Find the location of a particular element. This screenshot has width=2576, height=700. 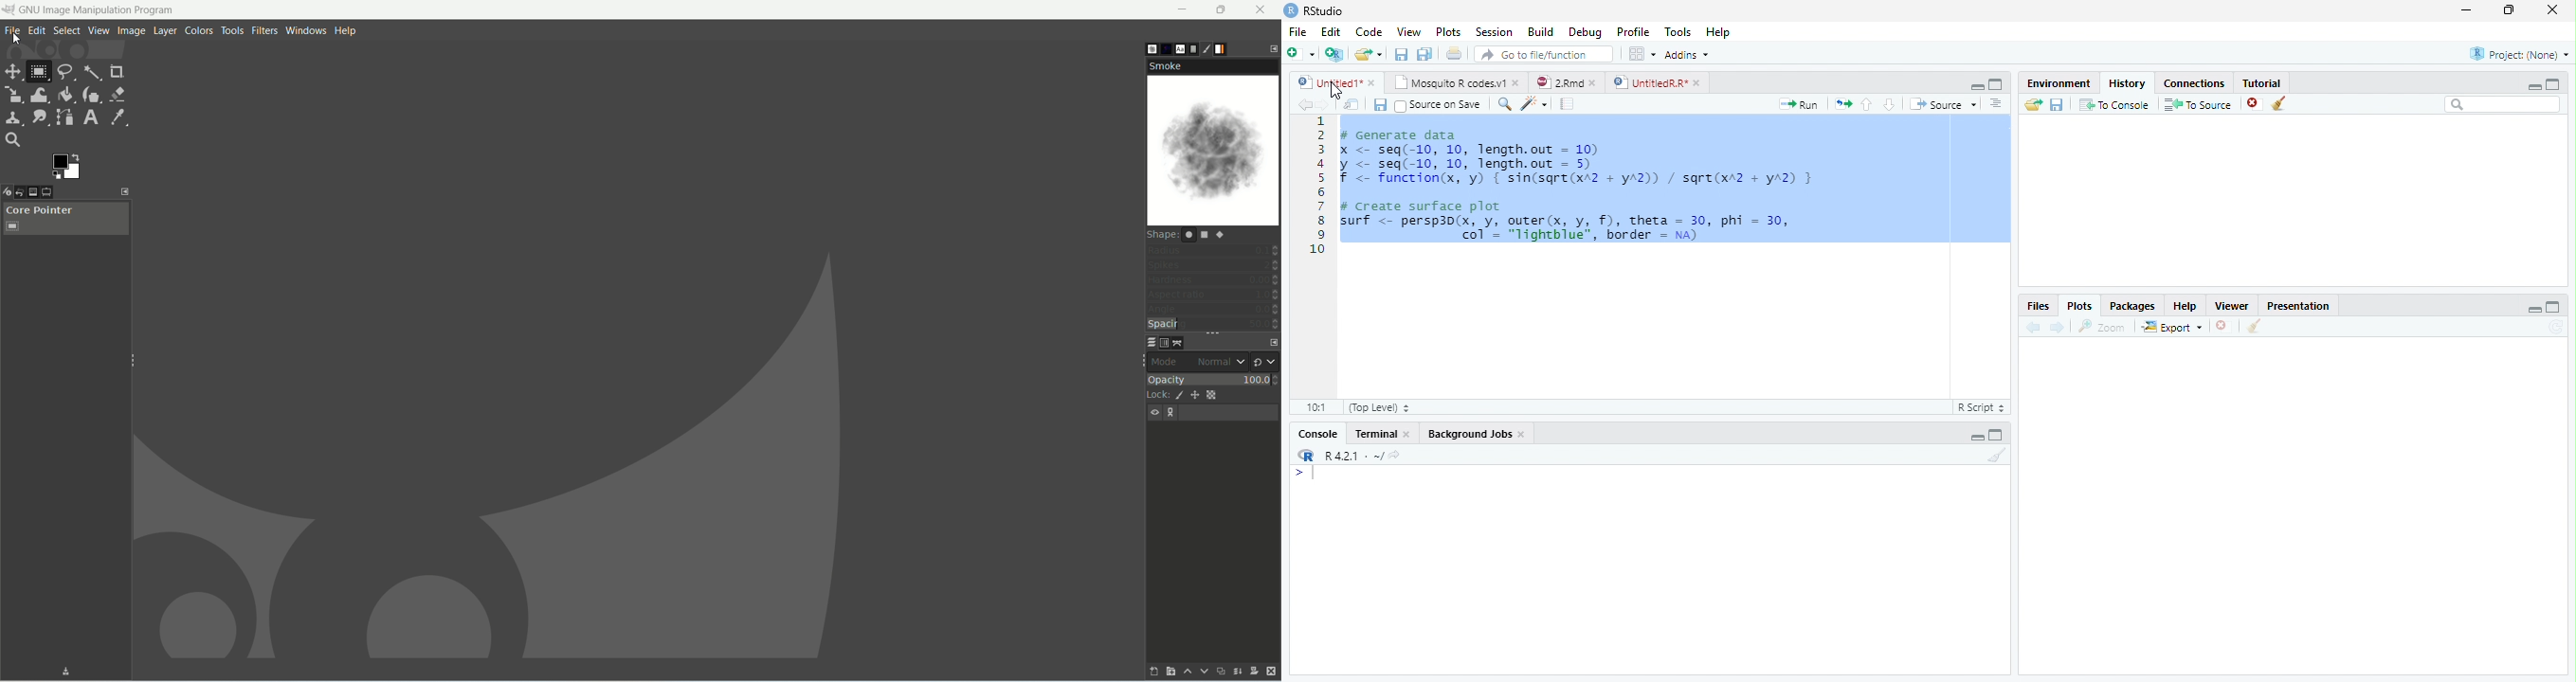

Save all open documents is located at coordinates (1424, 53).